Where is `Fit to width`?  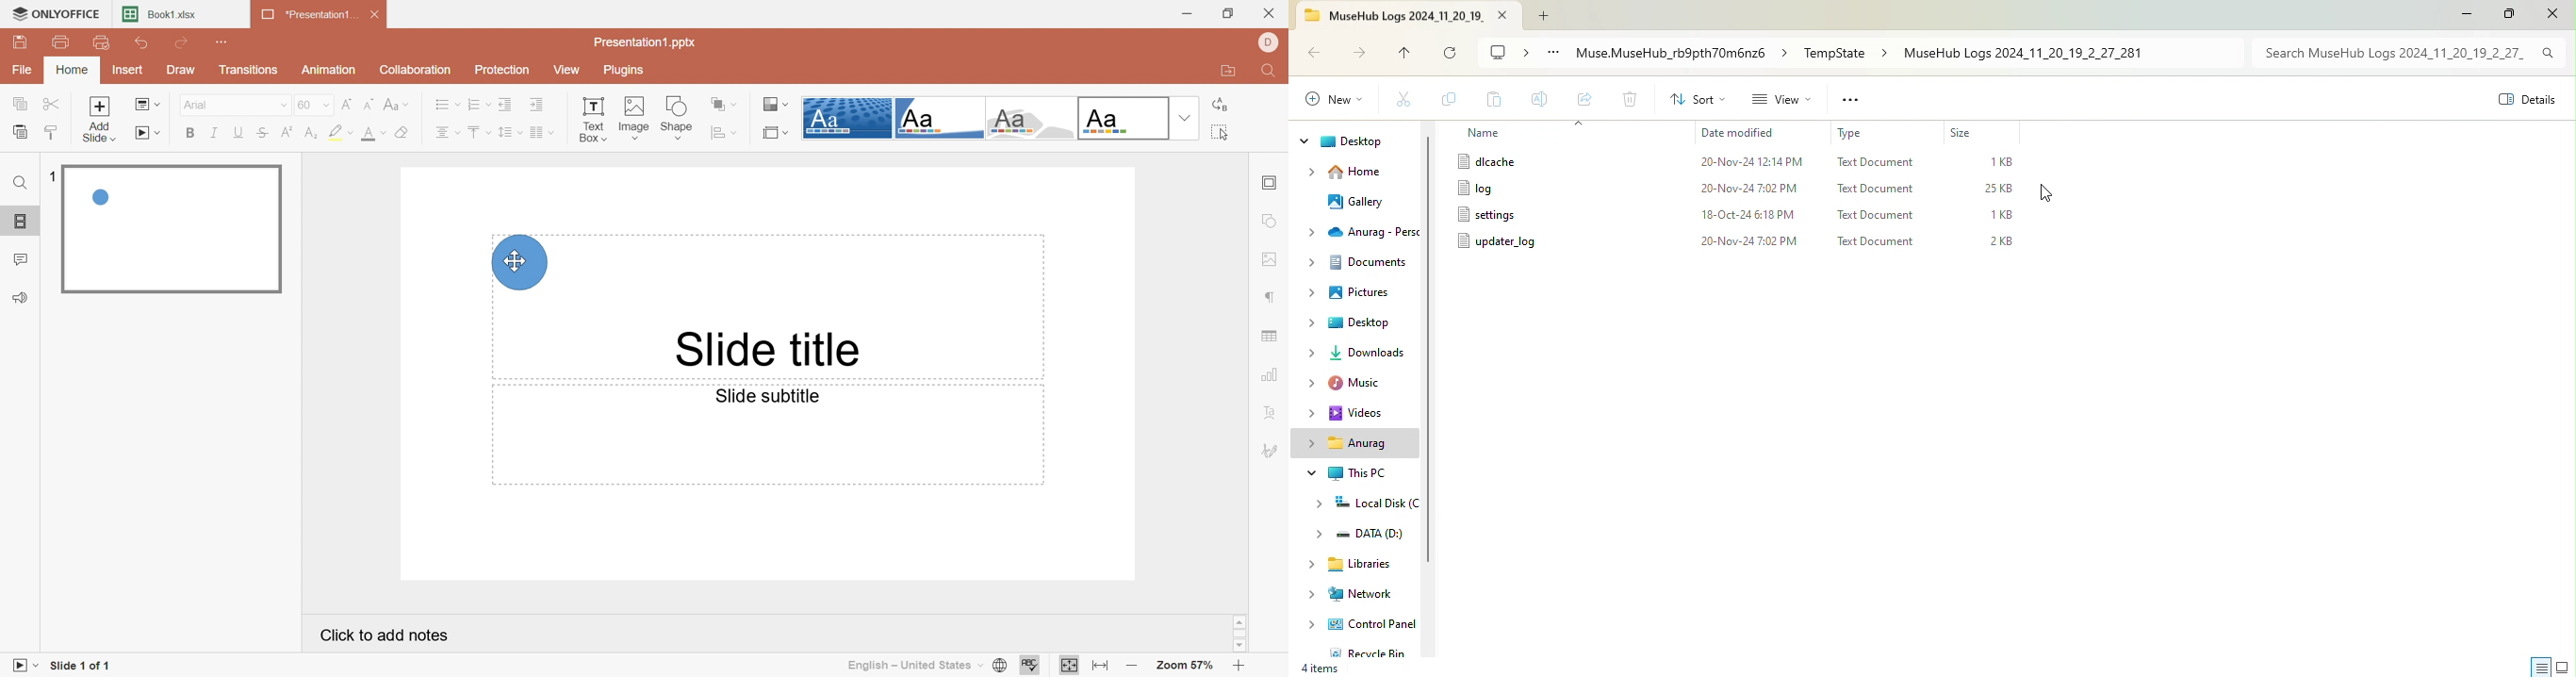
Fit to width is located at coordinates (1100, 668).